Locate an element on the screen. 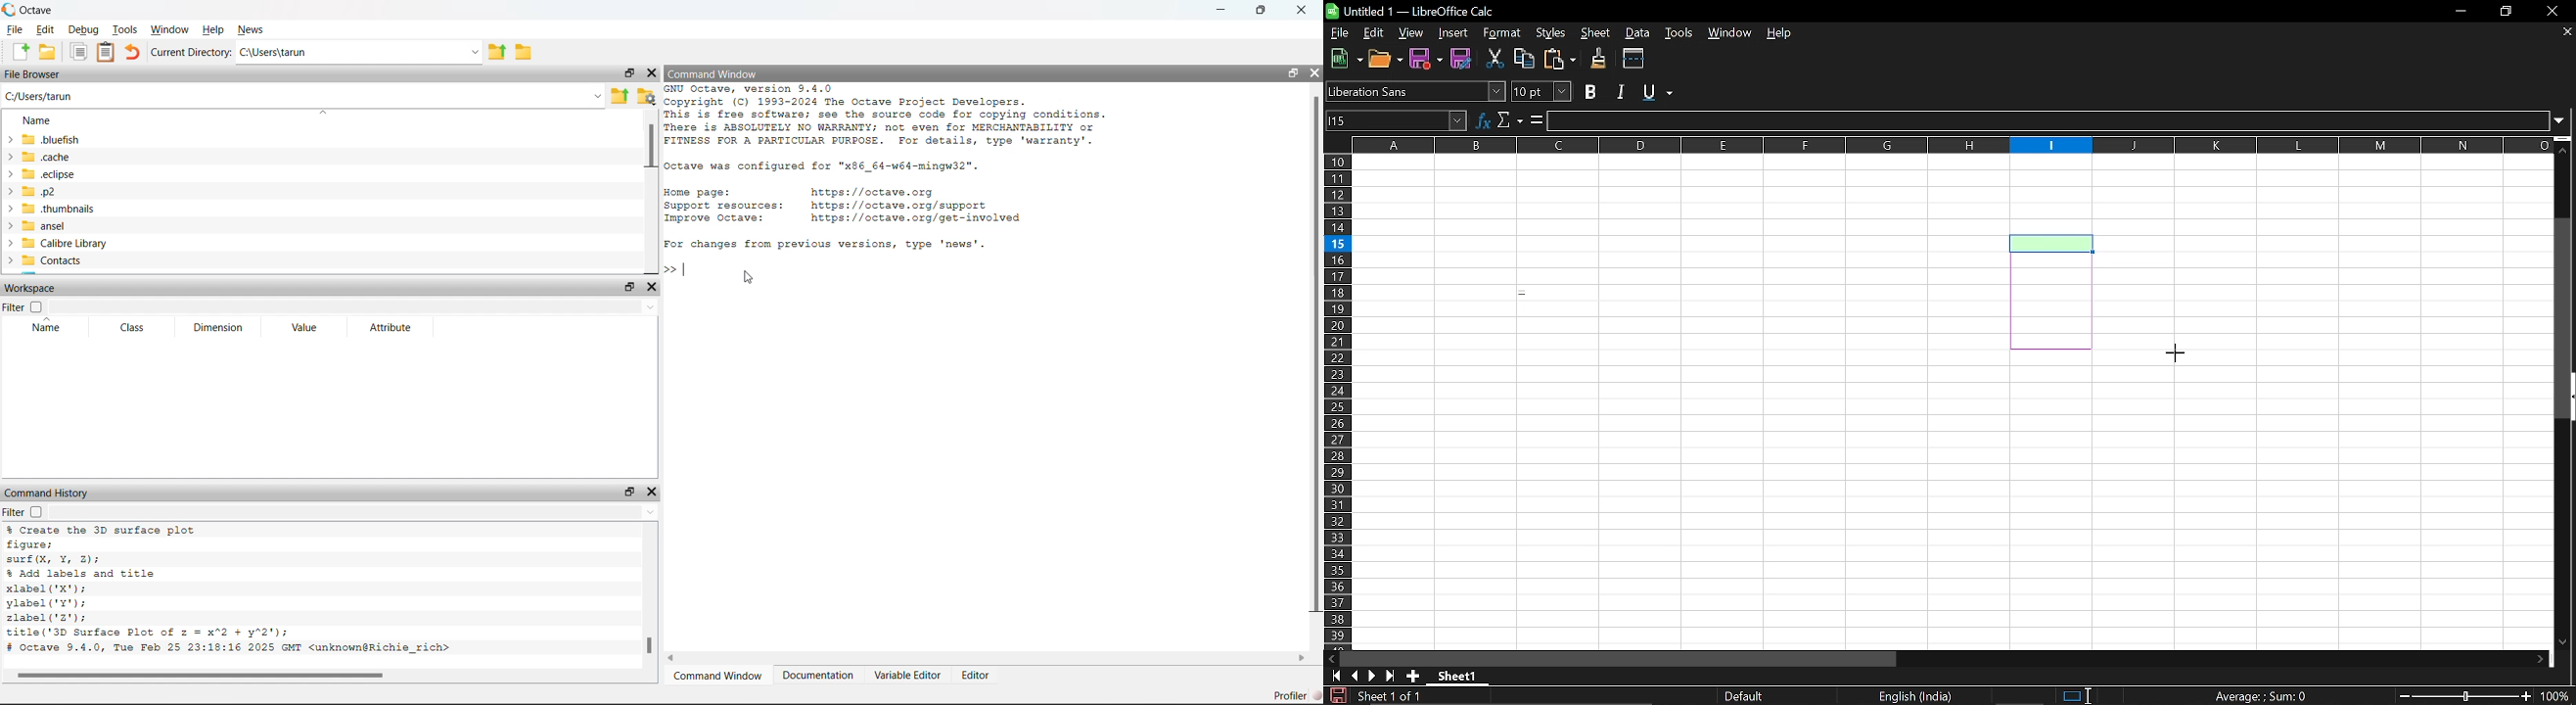  Vertical scrollbar is located at coordinates (2565, 320).